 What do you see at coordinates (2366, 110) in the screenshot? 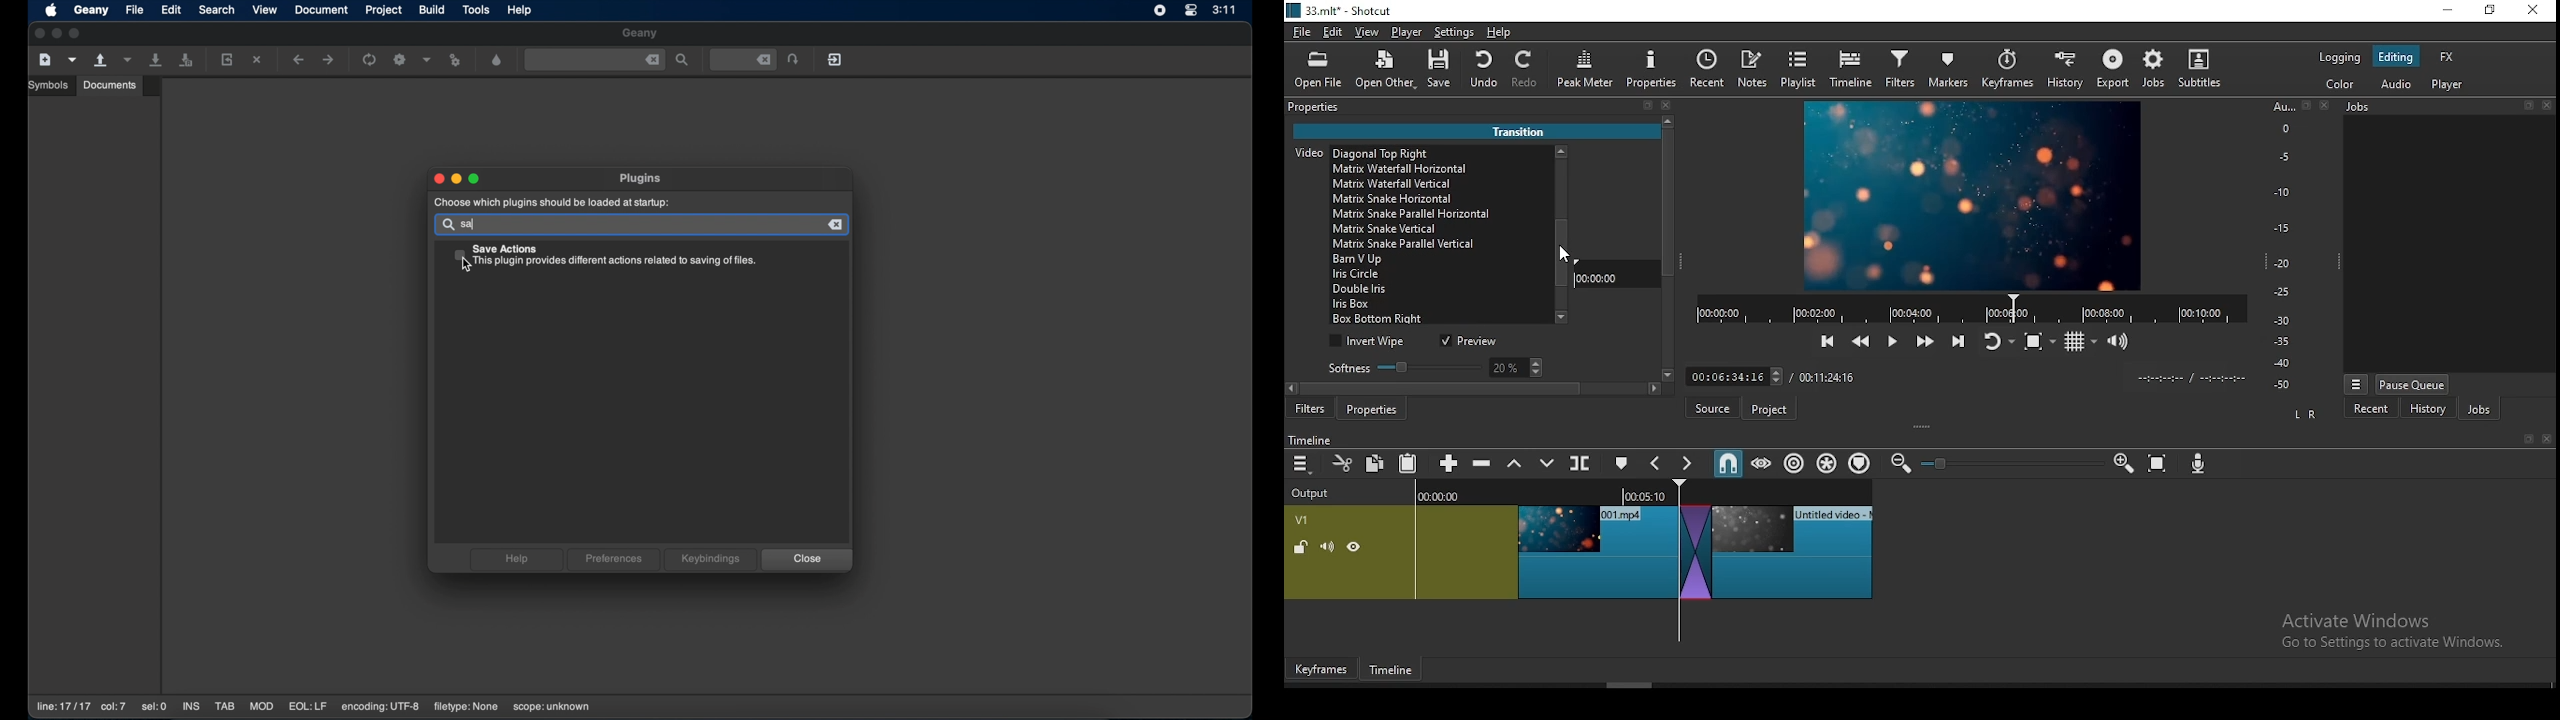
I see `Jobs` at bounding box center [2366, 110].